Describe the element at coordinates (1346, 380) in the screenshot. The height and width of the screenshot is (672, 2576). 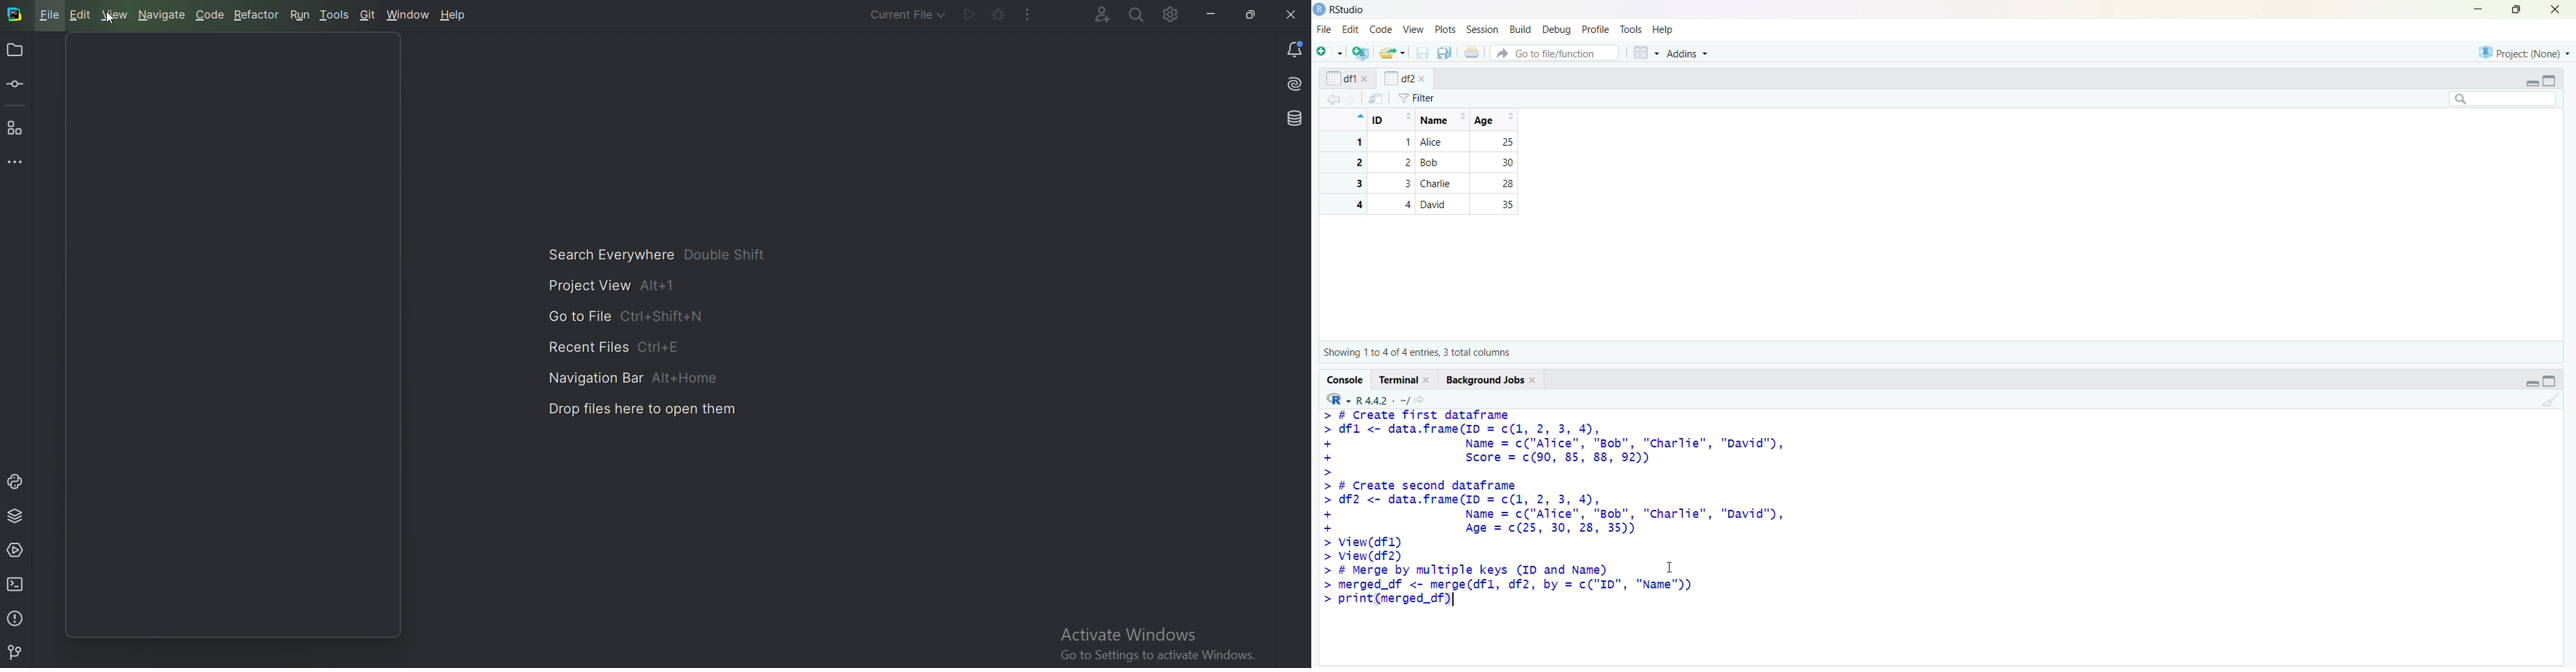
I see `Console` at that location.